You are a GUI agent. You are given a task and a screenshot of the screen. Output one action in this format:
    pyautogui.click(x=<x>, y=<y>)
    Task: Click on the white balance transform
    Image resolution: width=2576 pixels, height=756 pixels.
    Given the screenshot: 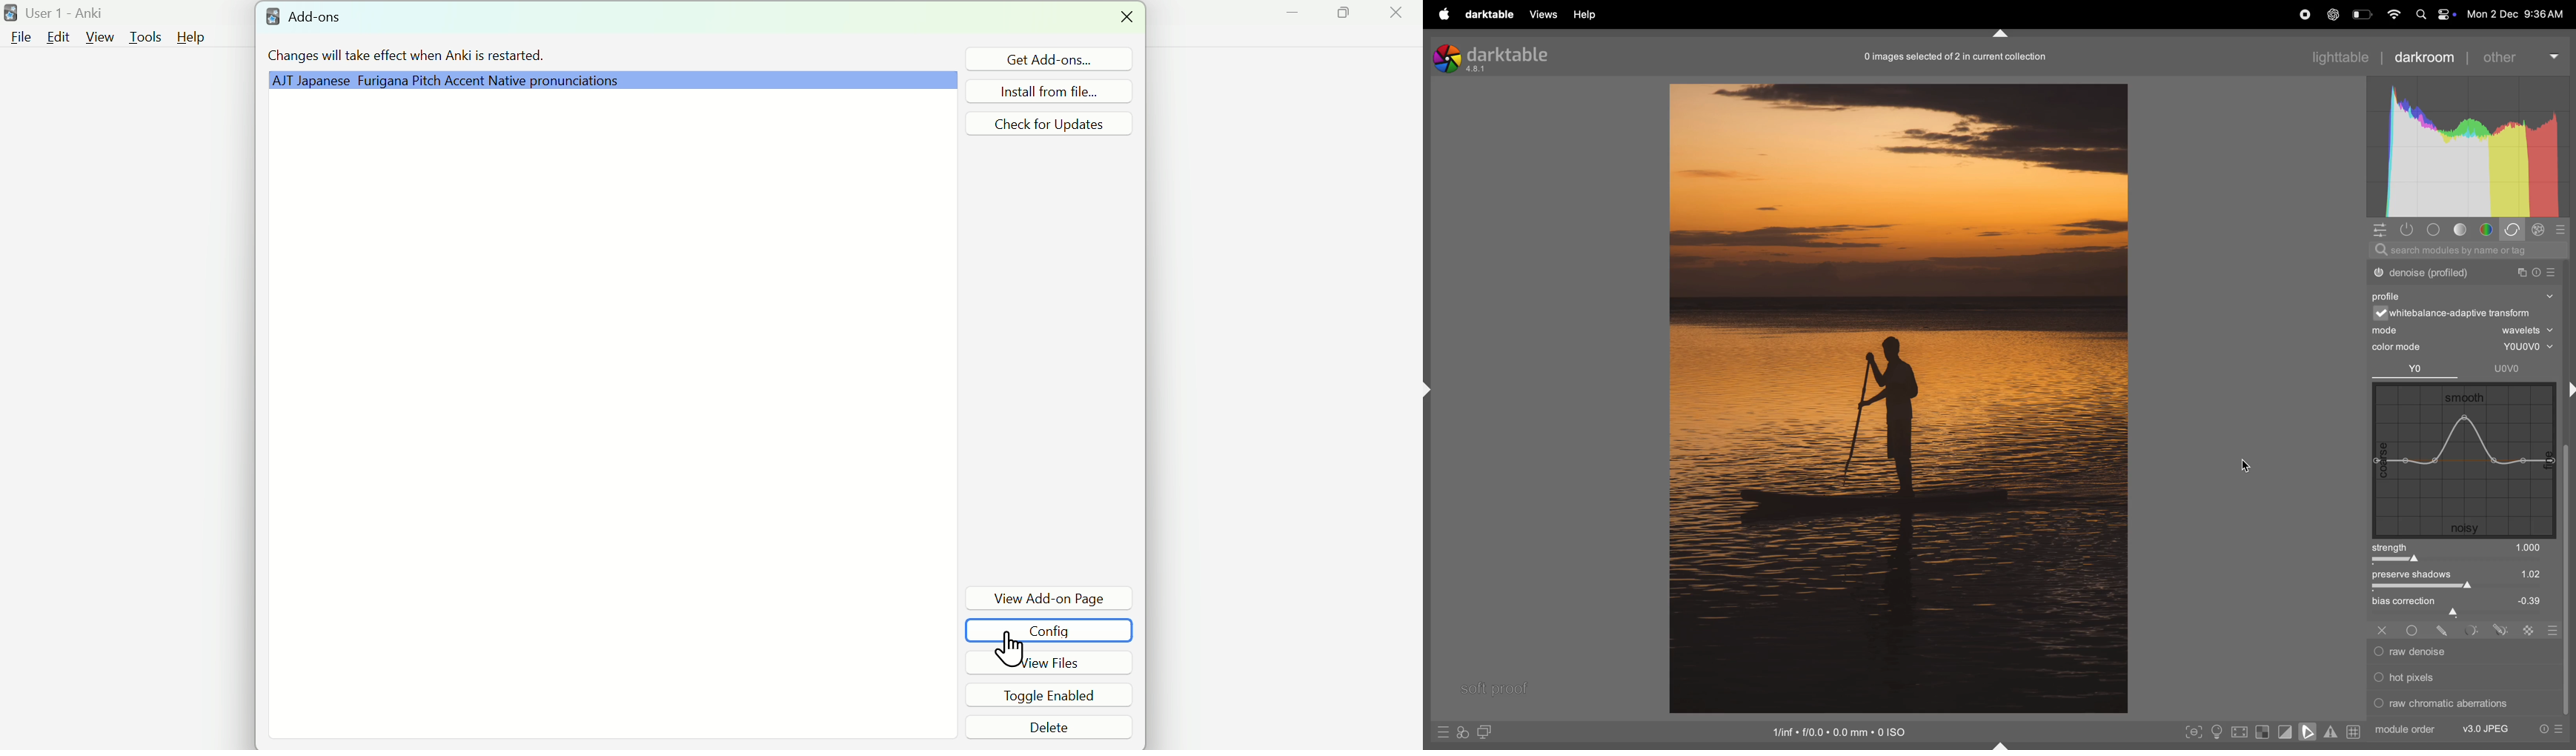 What is the action you would take?
    pyautogui.click(x=2470, y=315)
    